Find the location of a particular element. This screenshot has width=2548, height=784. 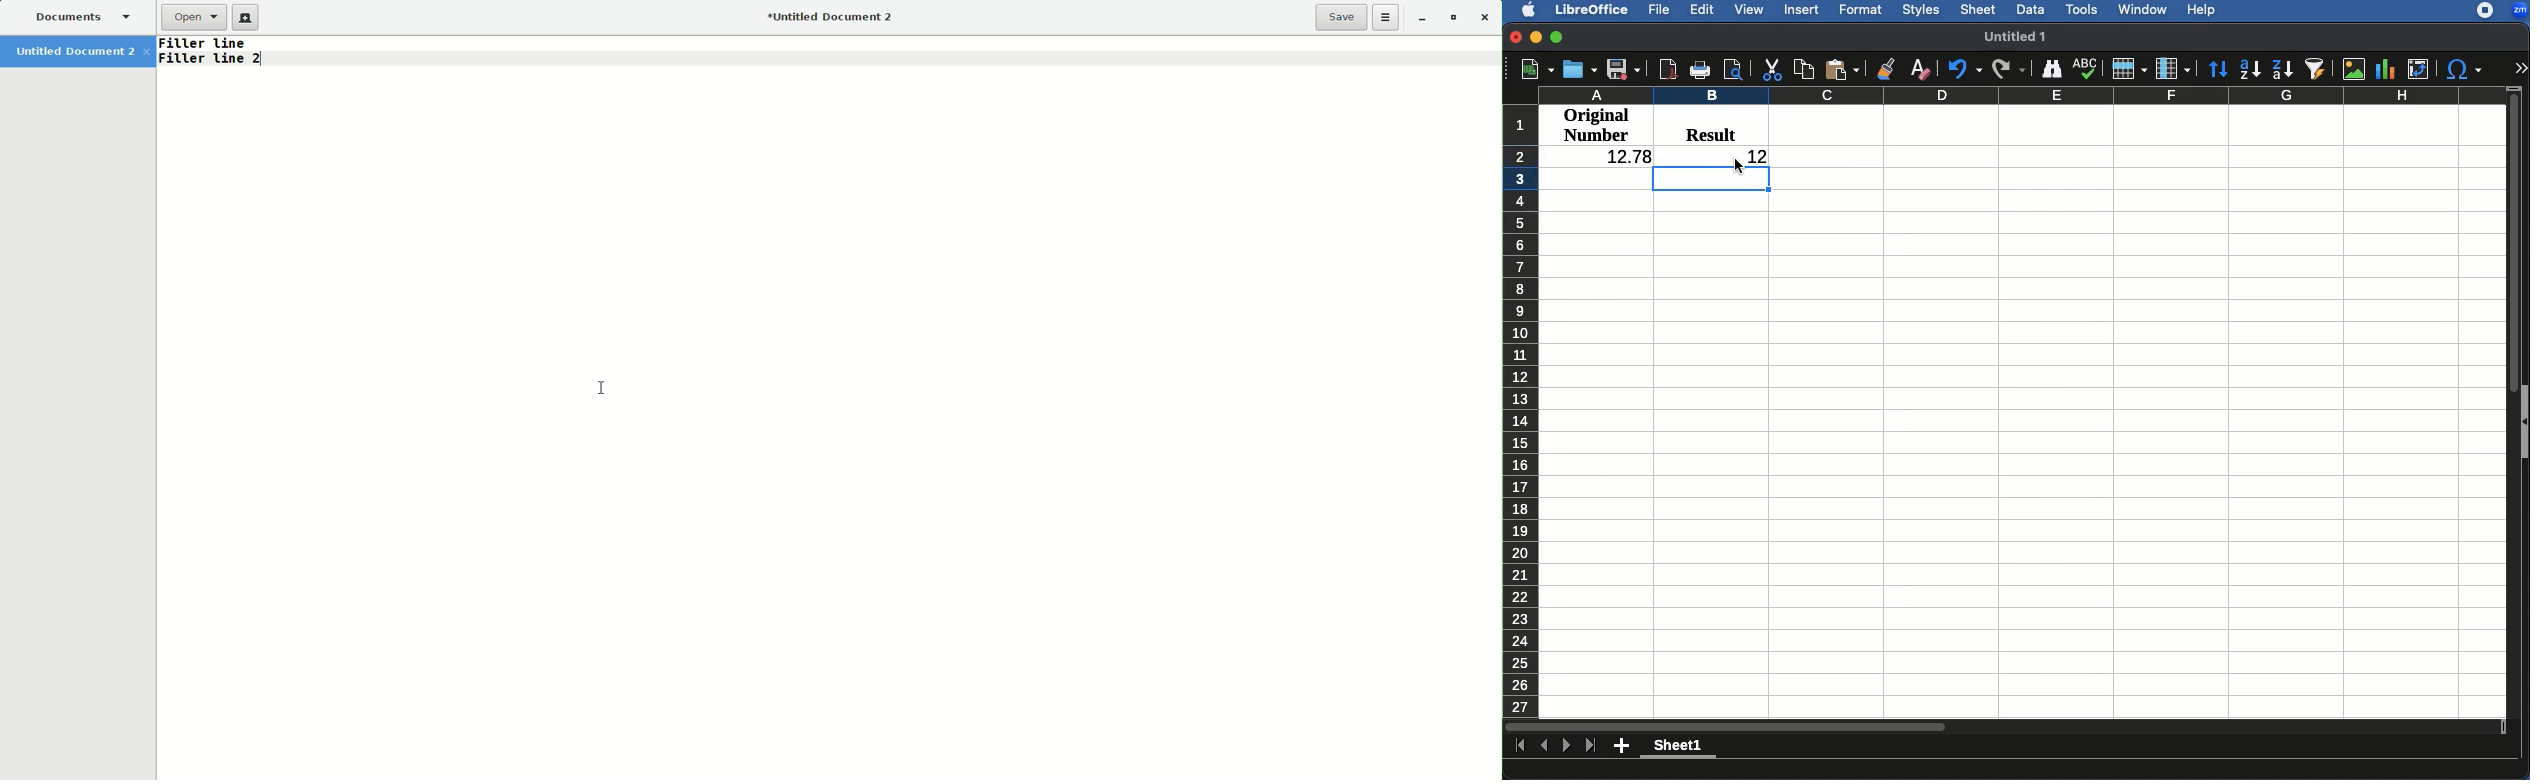

Format is located at coordinates (1861, 9).